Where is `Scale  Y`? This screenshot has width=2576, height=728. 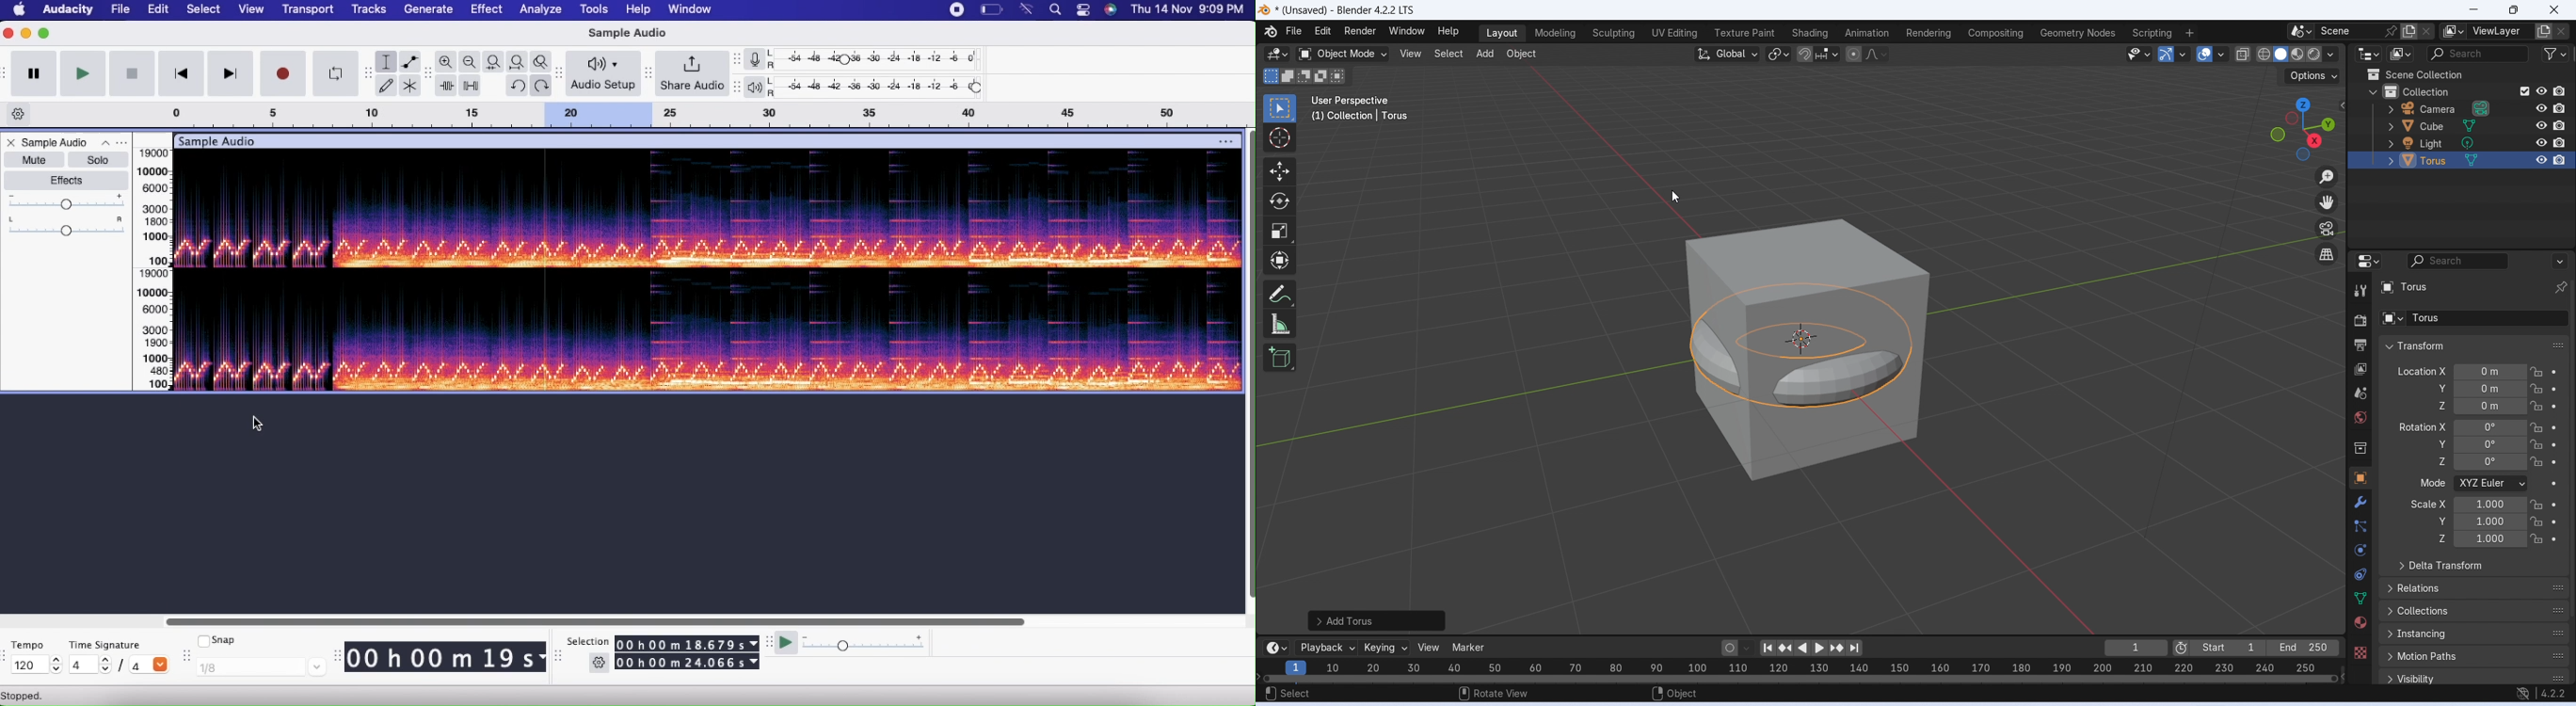
Scale  Y is located at coordinates (2442, 521).